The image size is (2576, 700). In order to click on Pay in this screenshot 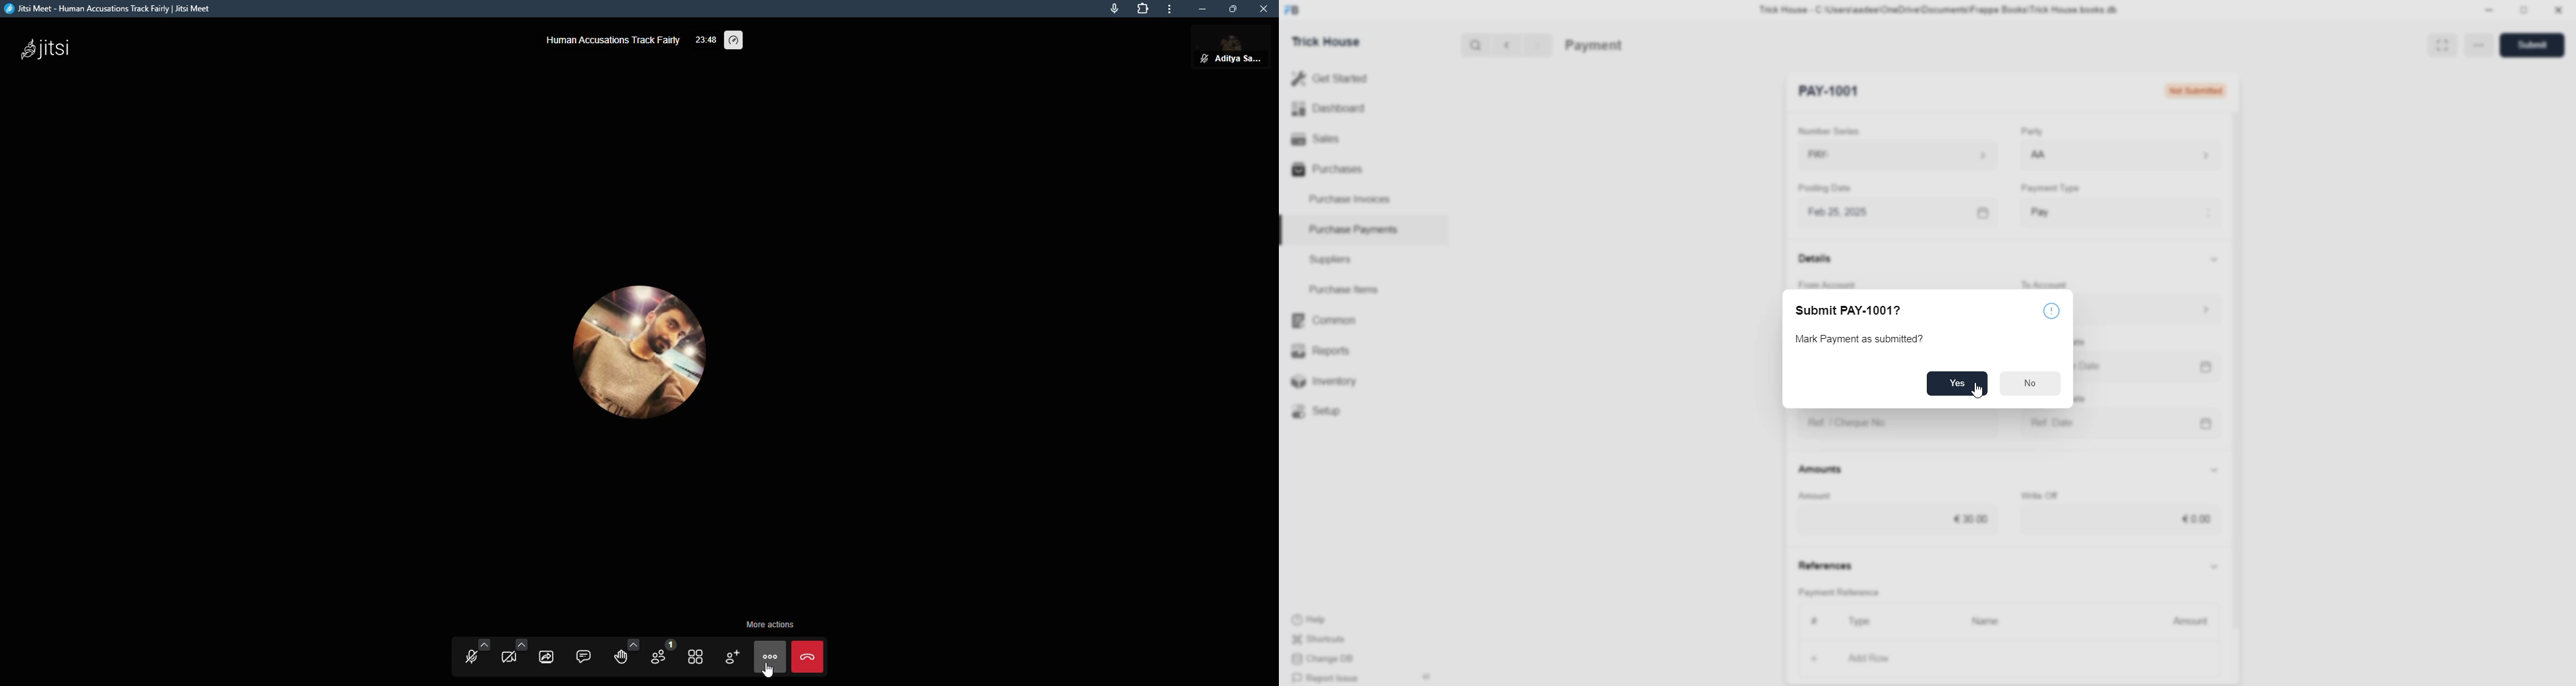, I will do `click(2069, 209)`.